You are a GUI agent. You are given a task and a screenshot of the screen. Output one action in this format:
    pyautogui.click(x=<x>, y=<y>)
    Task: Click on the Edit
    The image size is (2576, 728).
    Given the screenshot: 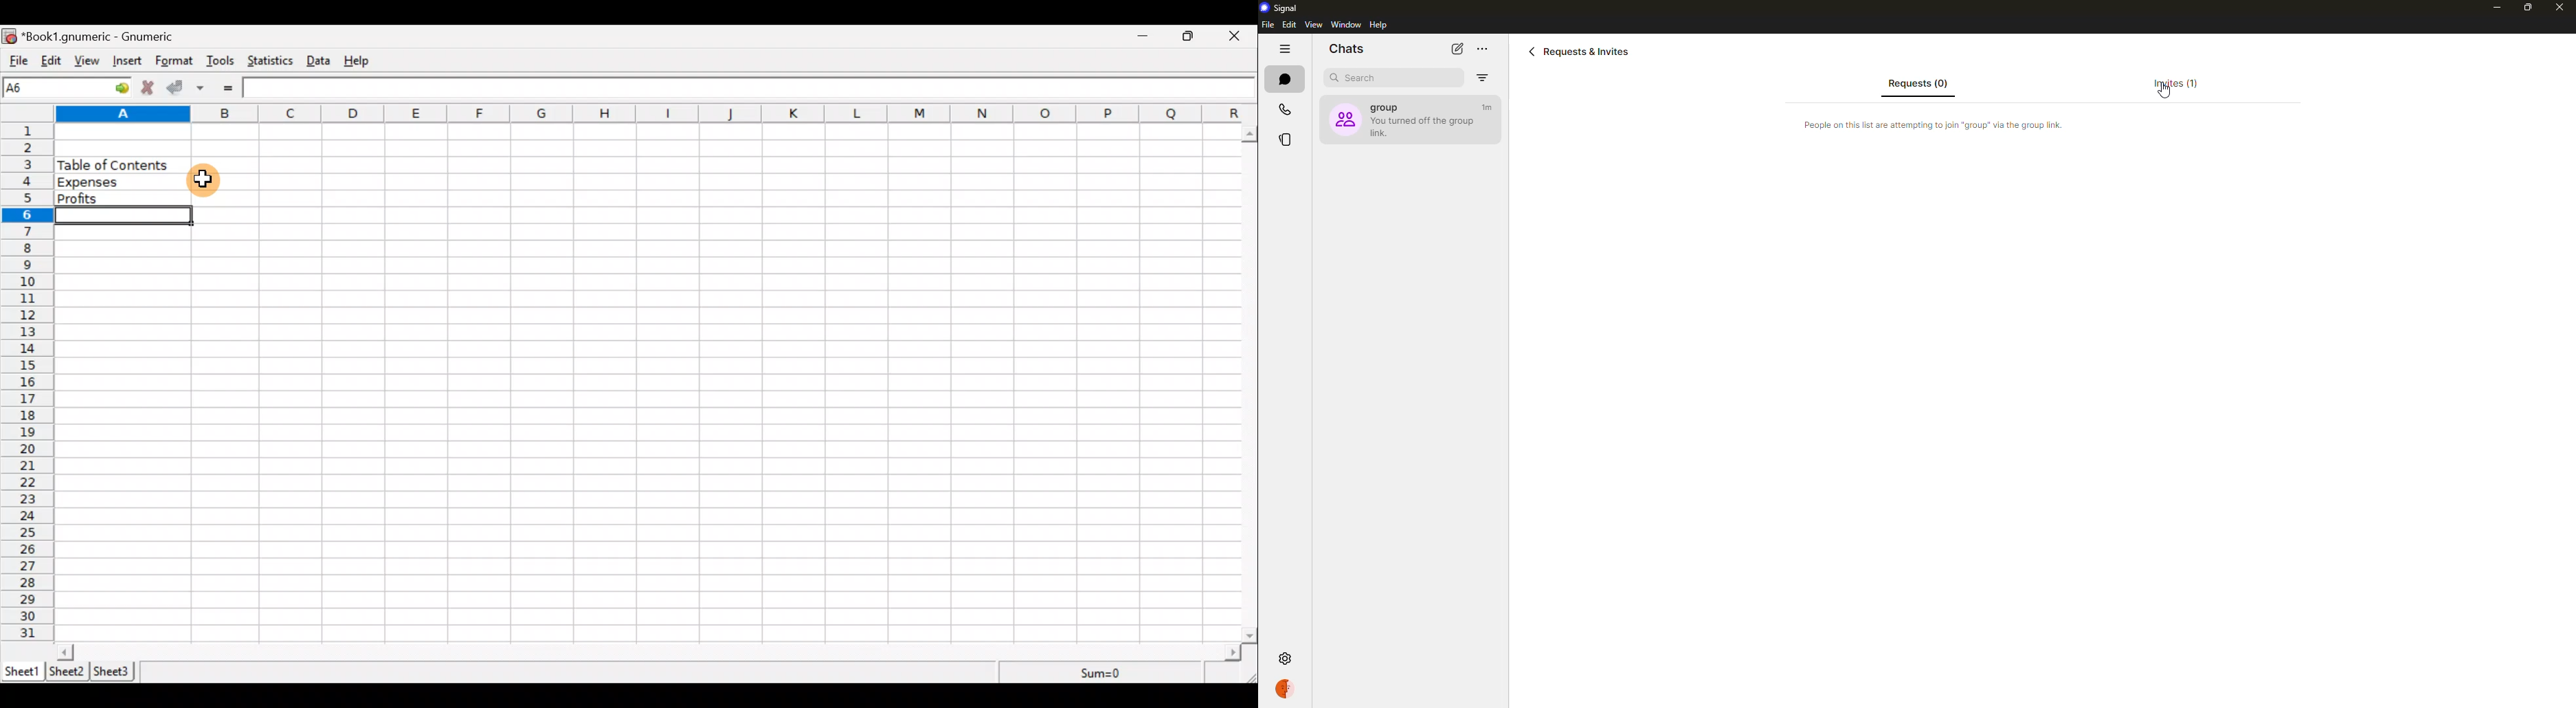 What is the action you would take?
    pyautogui.click(x=51, y=62)
    